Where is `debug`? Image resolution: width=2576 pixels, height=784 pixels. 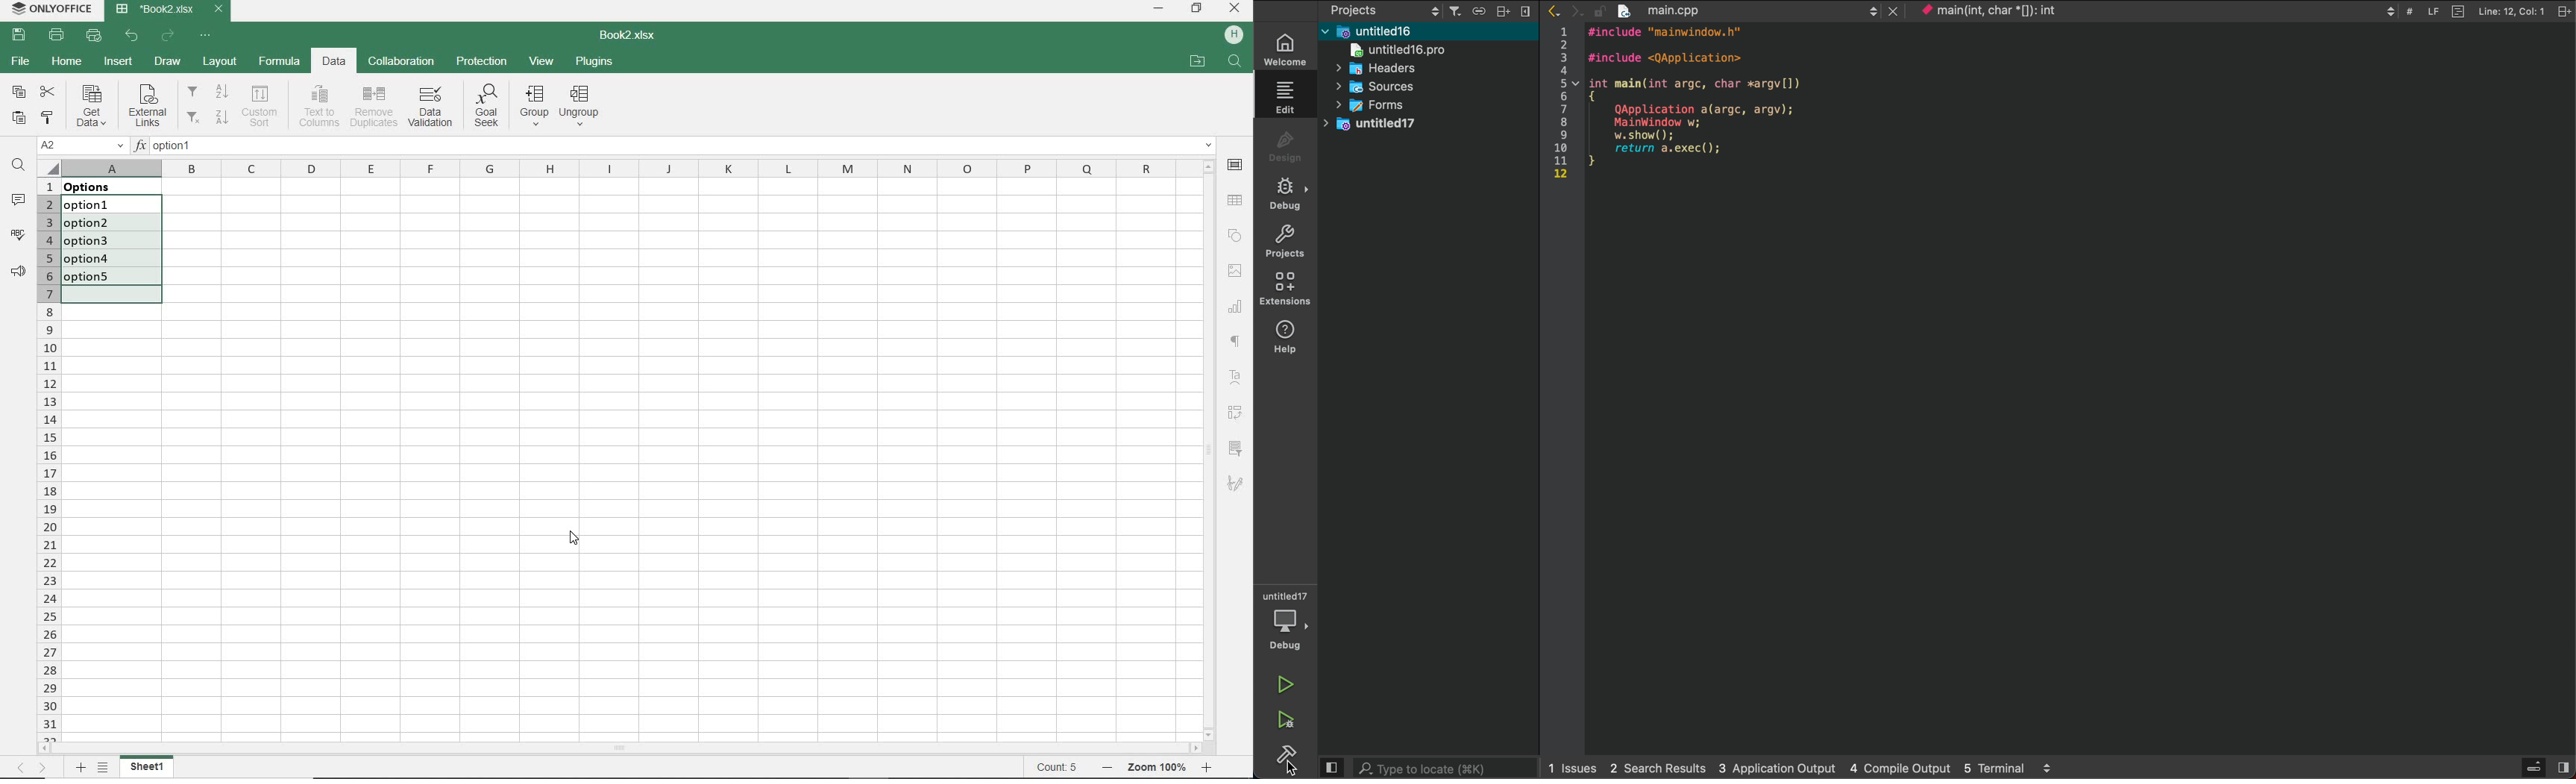
debug is located at coordinates (1284, 193).